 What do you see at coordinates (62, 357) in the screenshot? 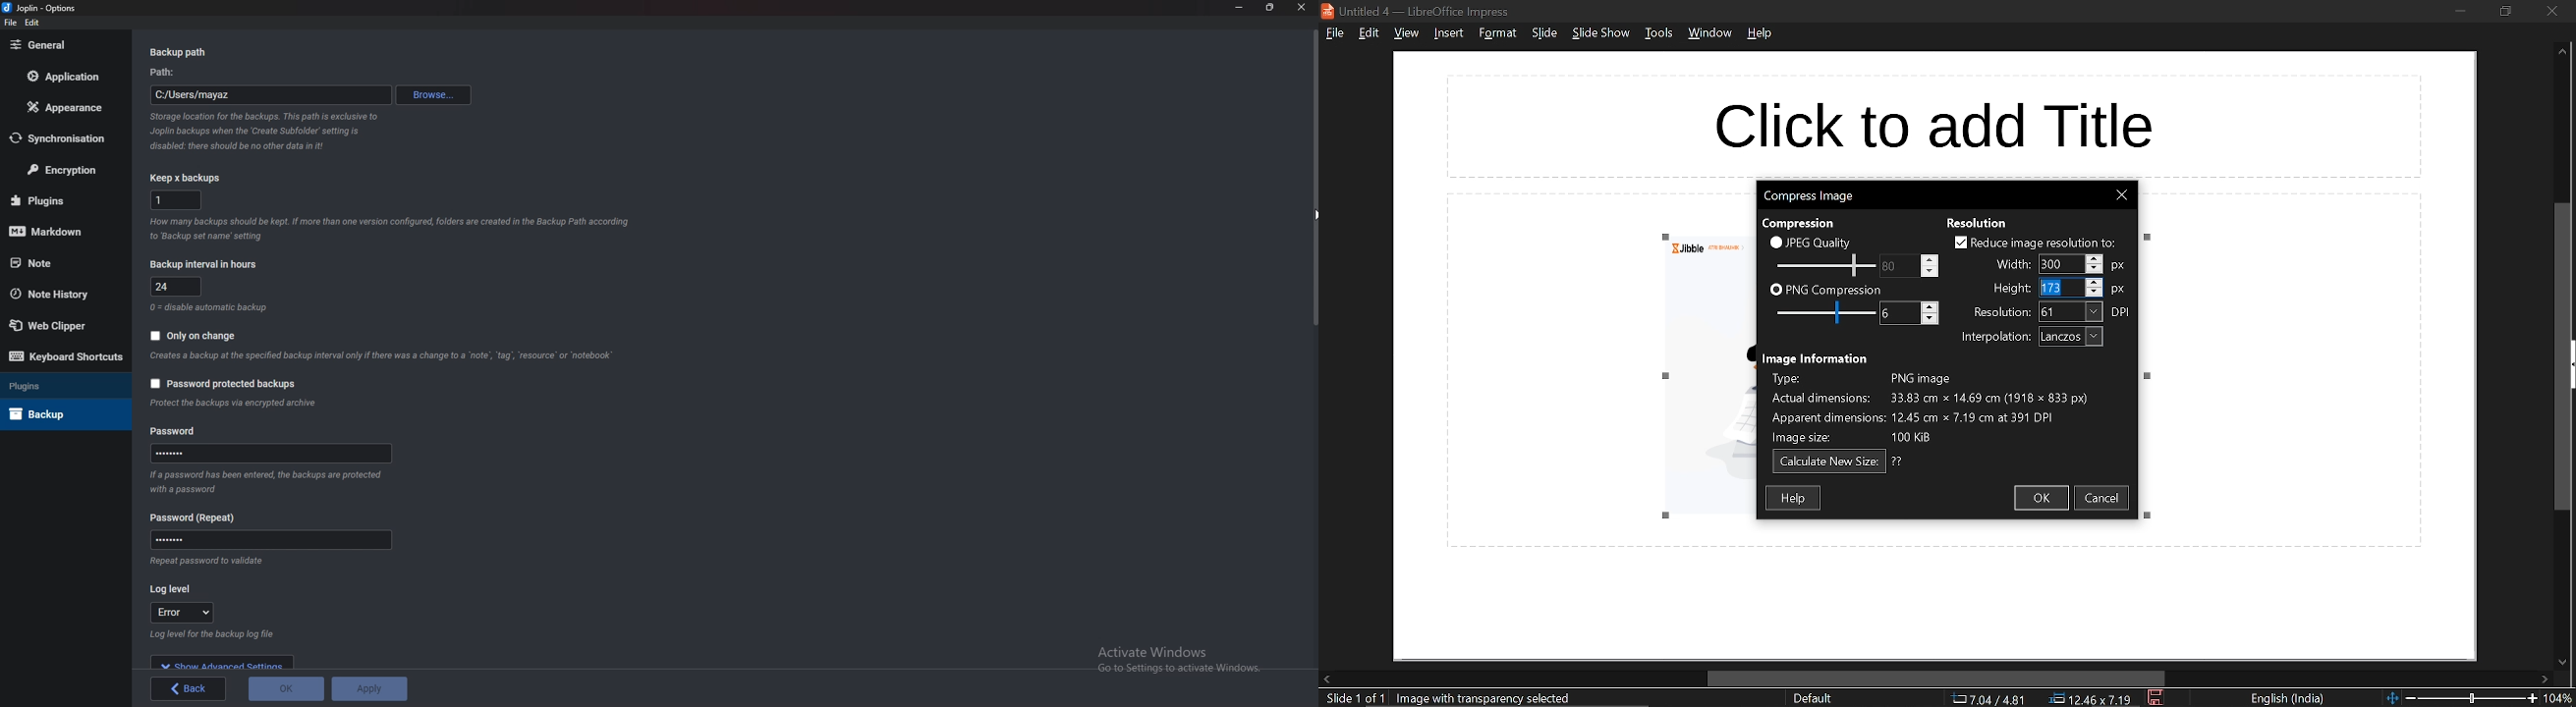
I see `Keyboard shortcuts` at bounding box center [62, 357].